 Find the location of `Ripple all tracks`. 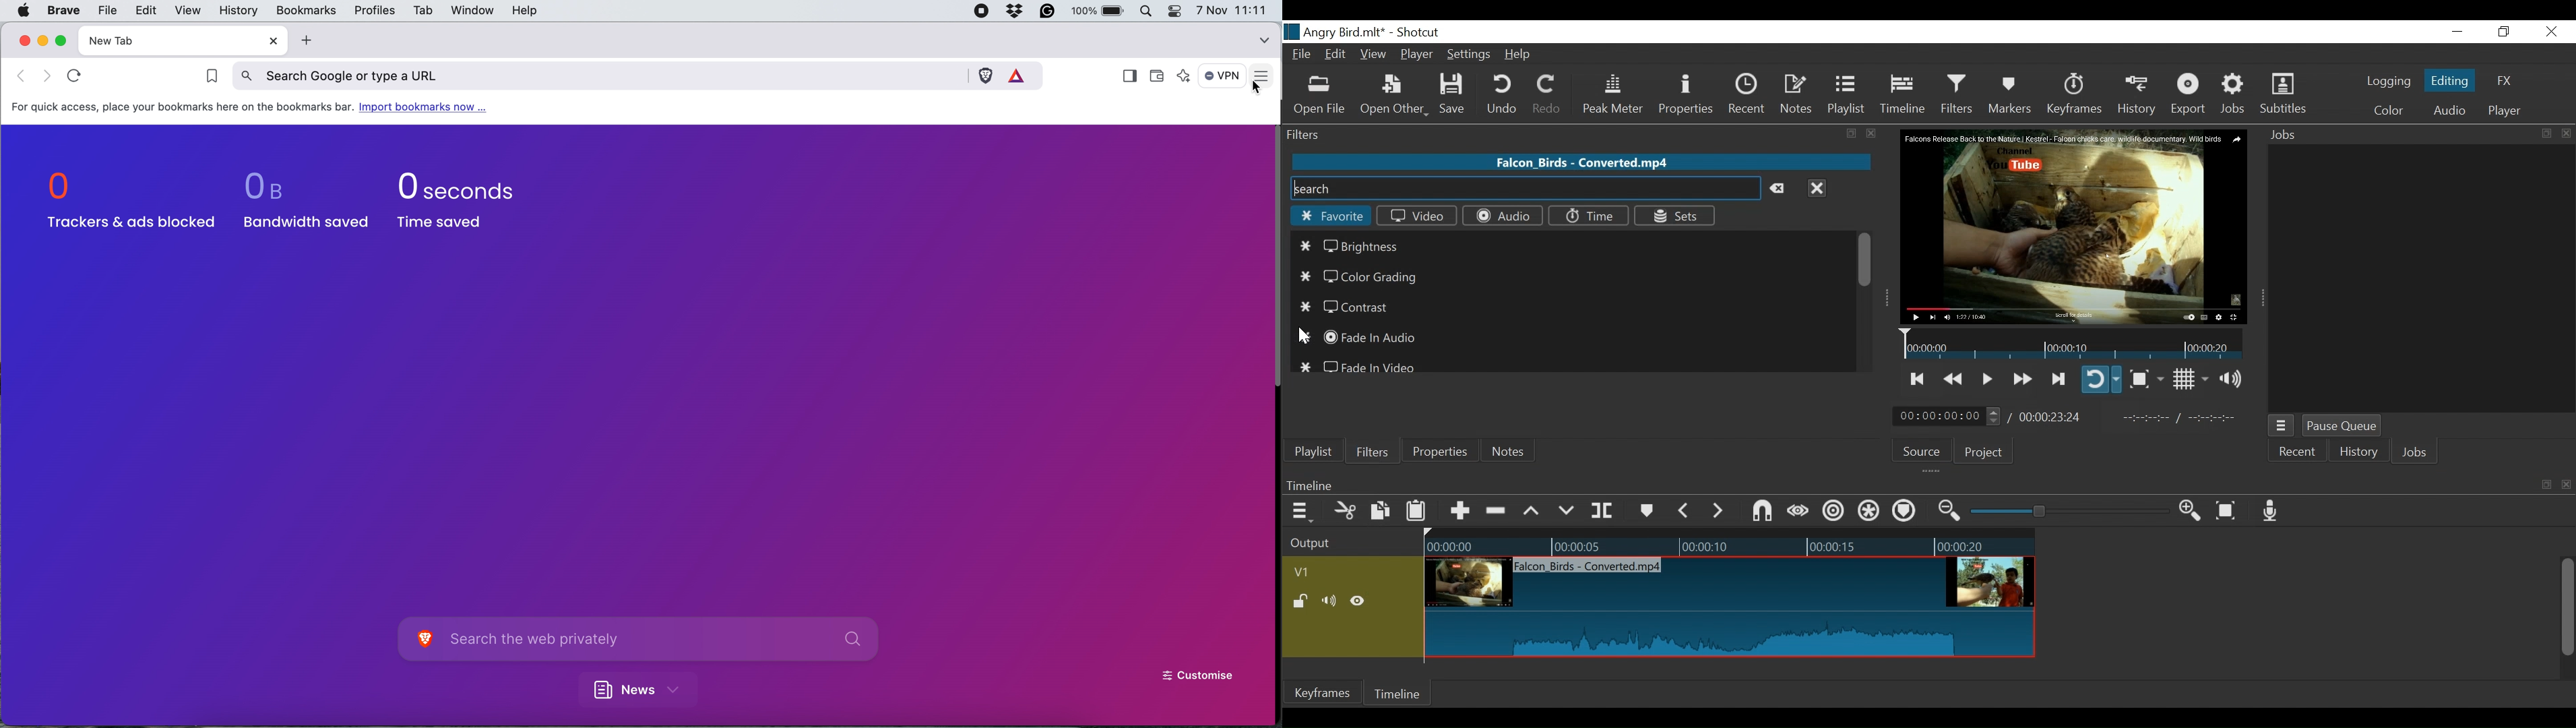

Ripple all tracks is located at coordinates (1869, 512).